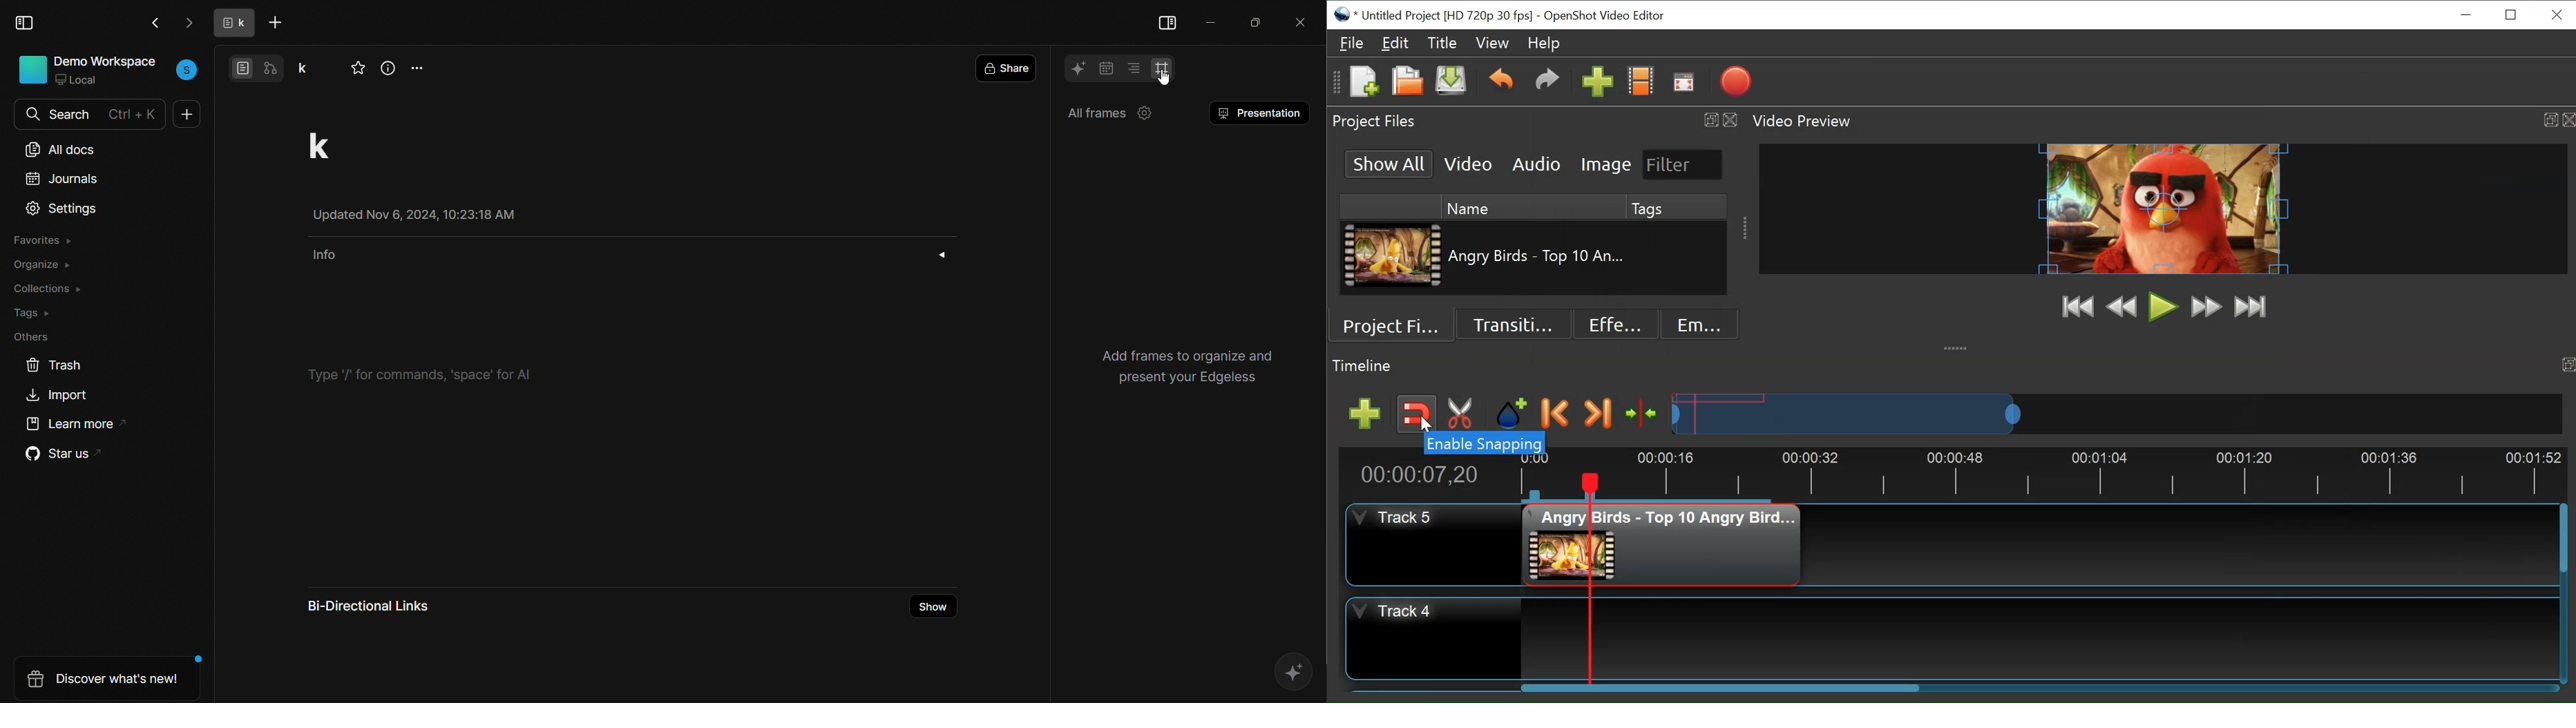 This screenshot has height=728, width=2576. Describe the element at coordinates (1147, 114) in the screenshot. I see `setting` at that location.